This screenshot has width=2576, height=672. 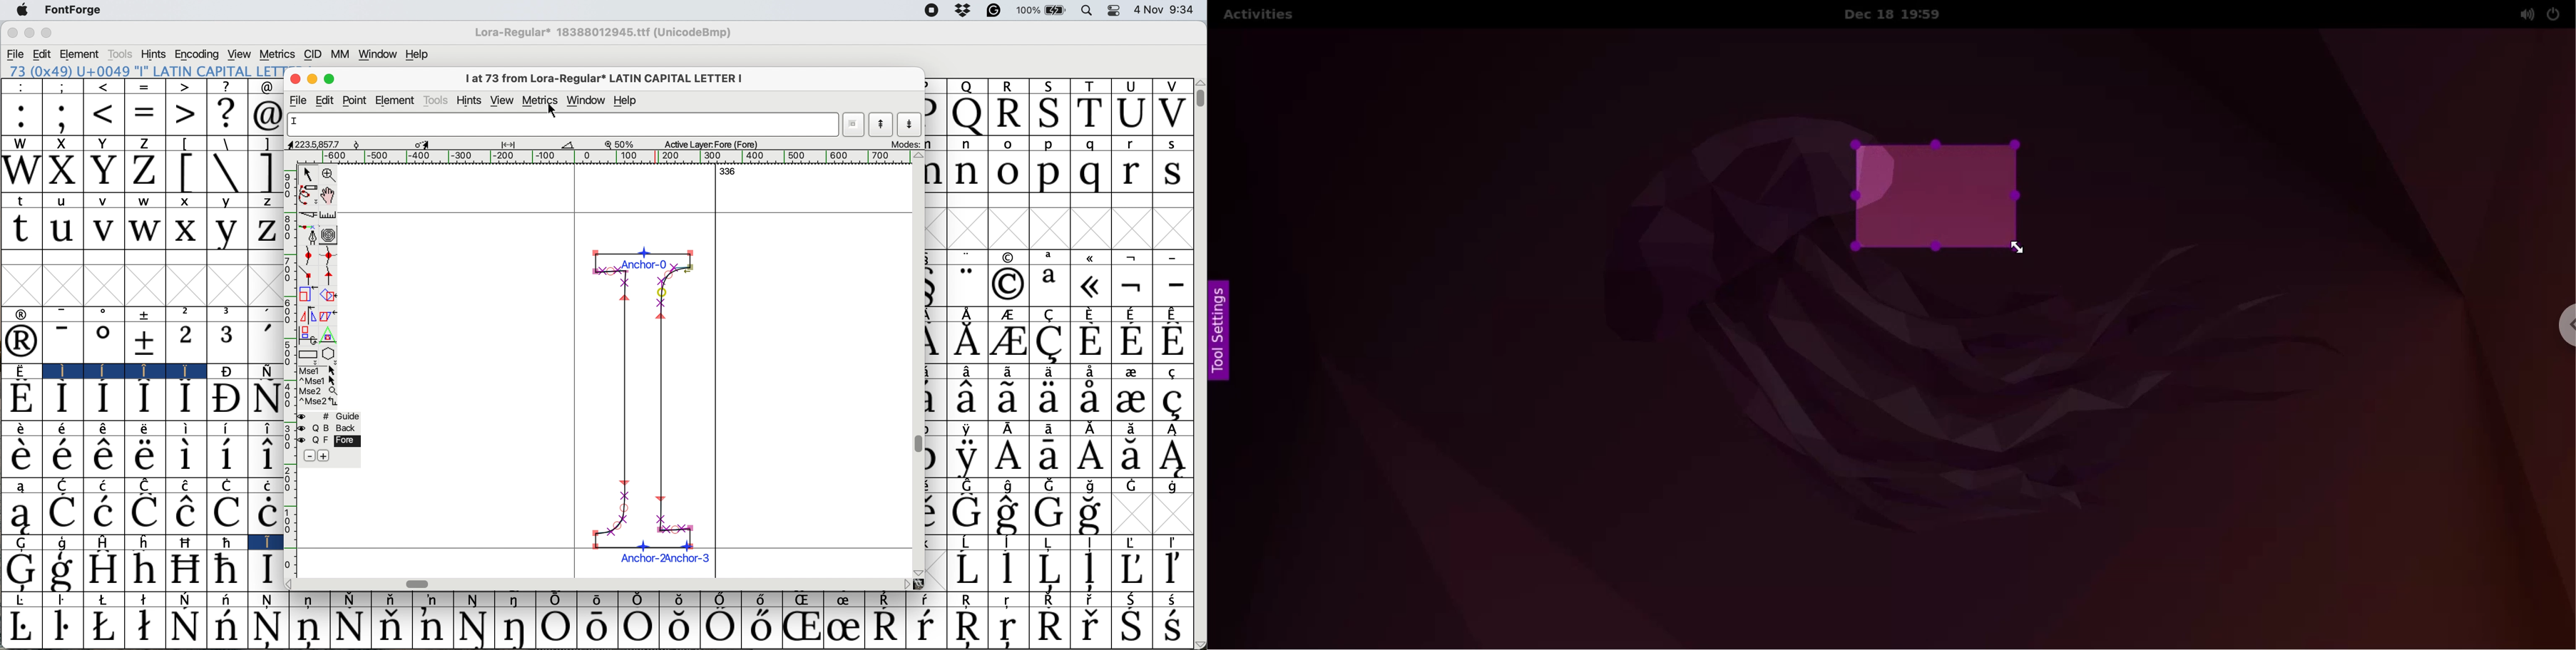 What do you see at coordinates (1014, 429) in the screenshot?
I see `Symbol` at bounding box center [1014, 429].